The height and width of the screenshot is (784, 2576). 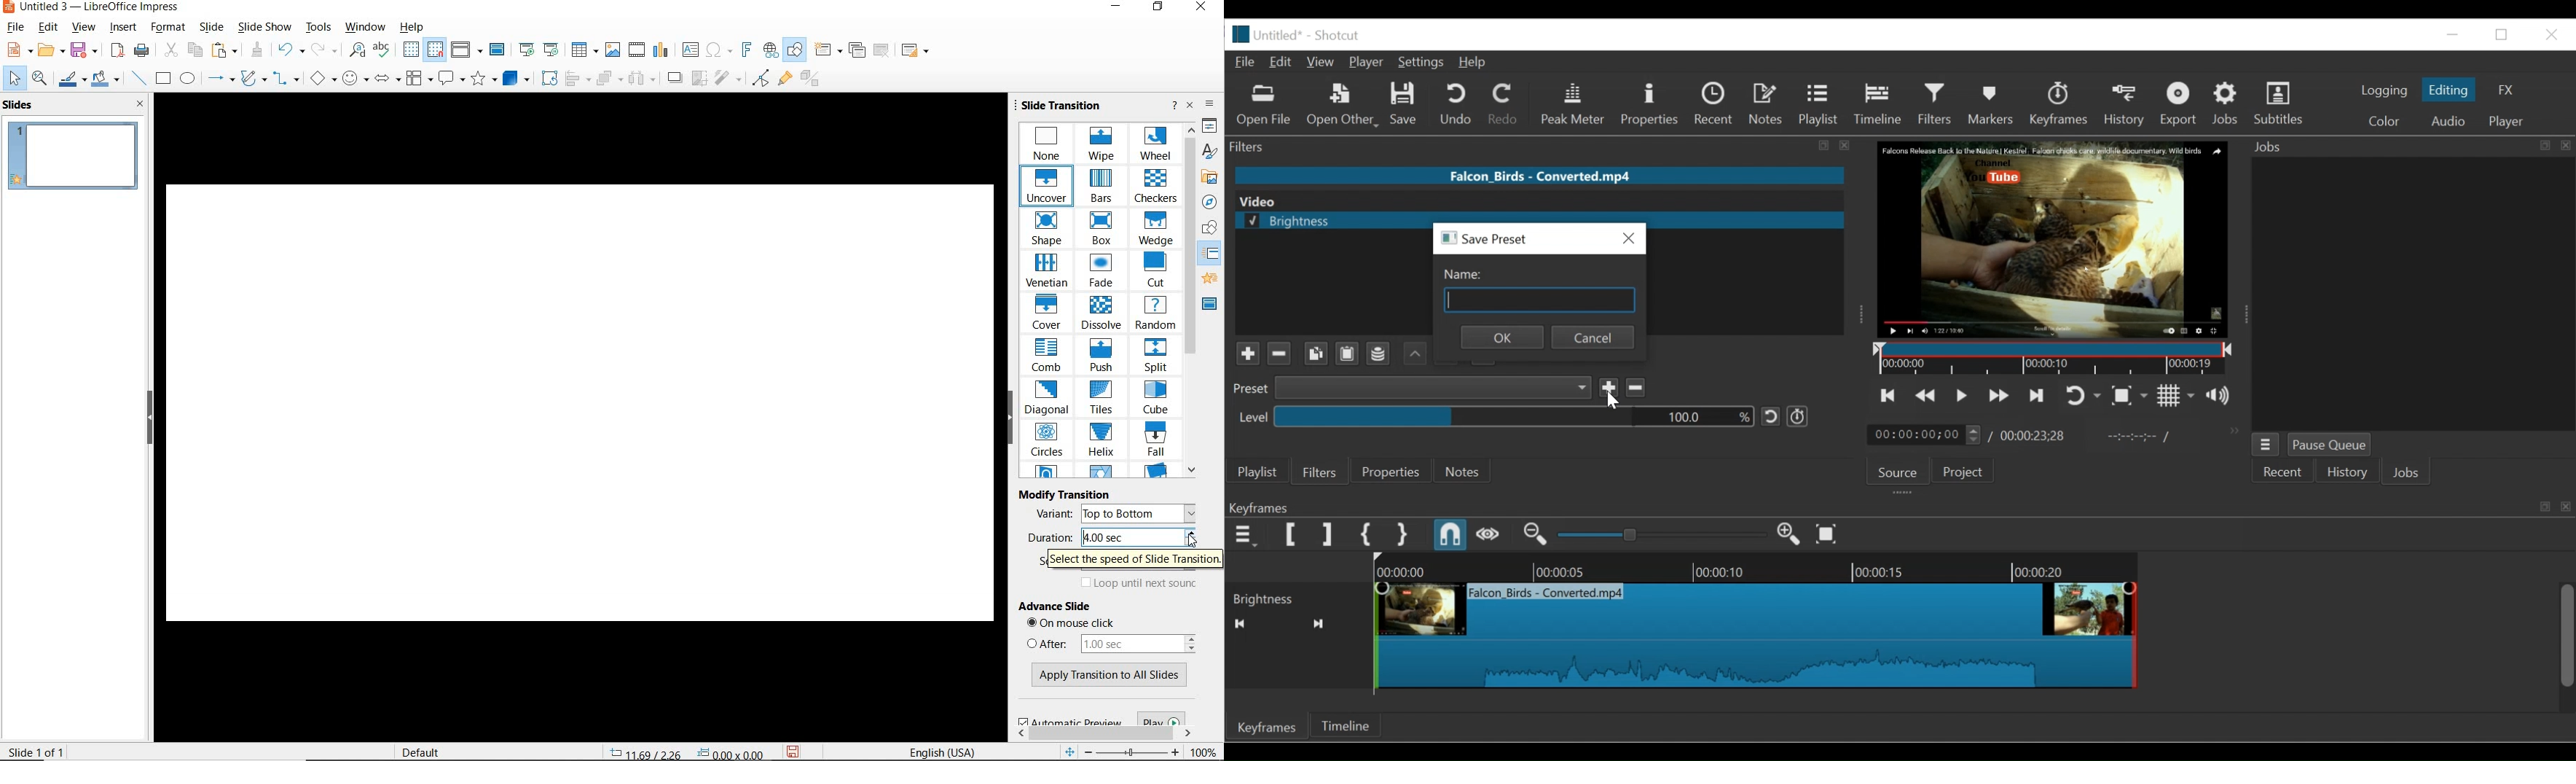 What do you see at coordinates (1155, 356) in the screenshot?
I see `SPLIT` at bounding box center [1155, 356].